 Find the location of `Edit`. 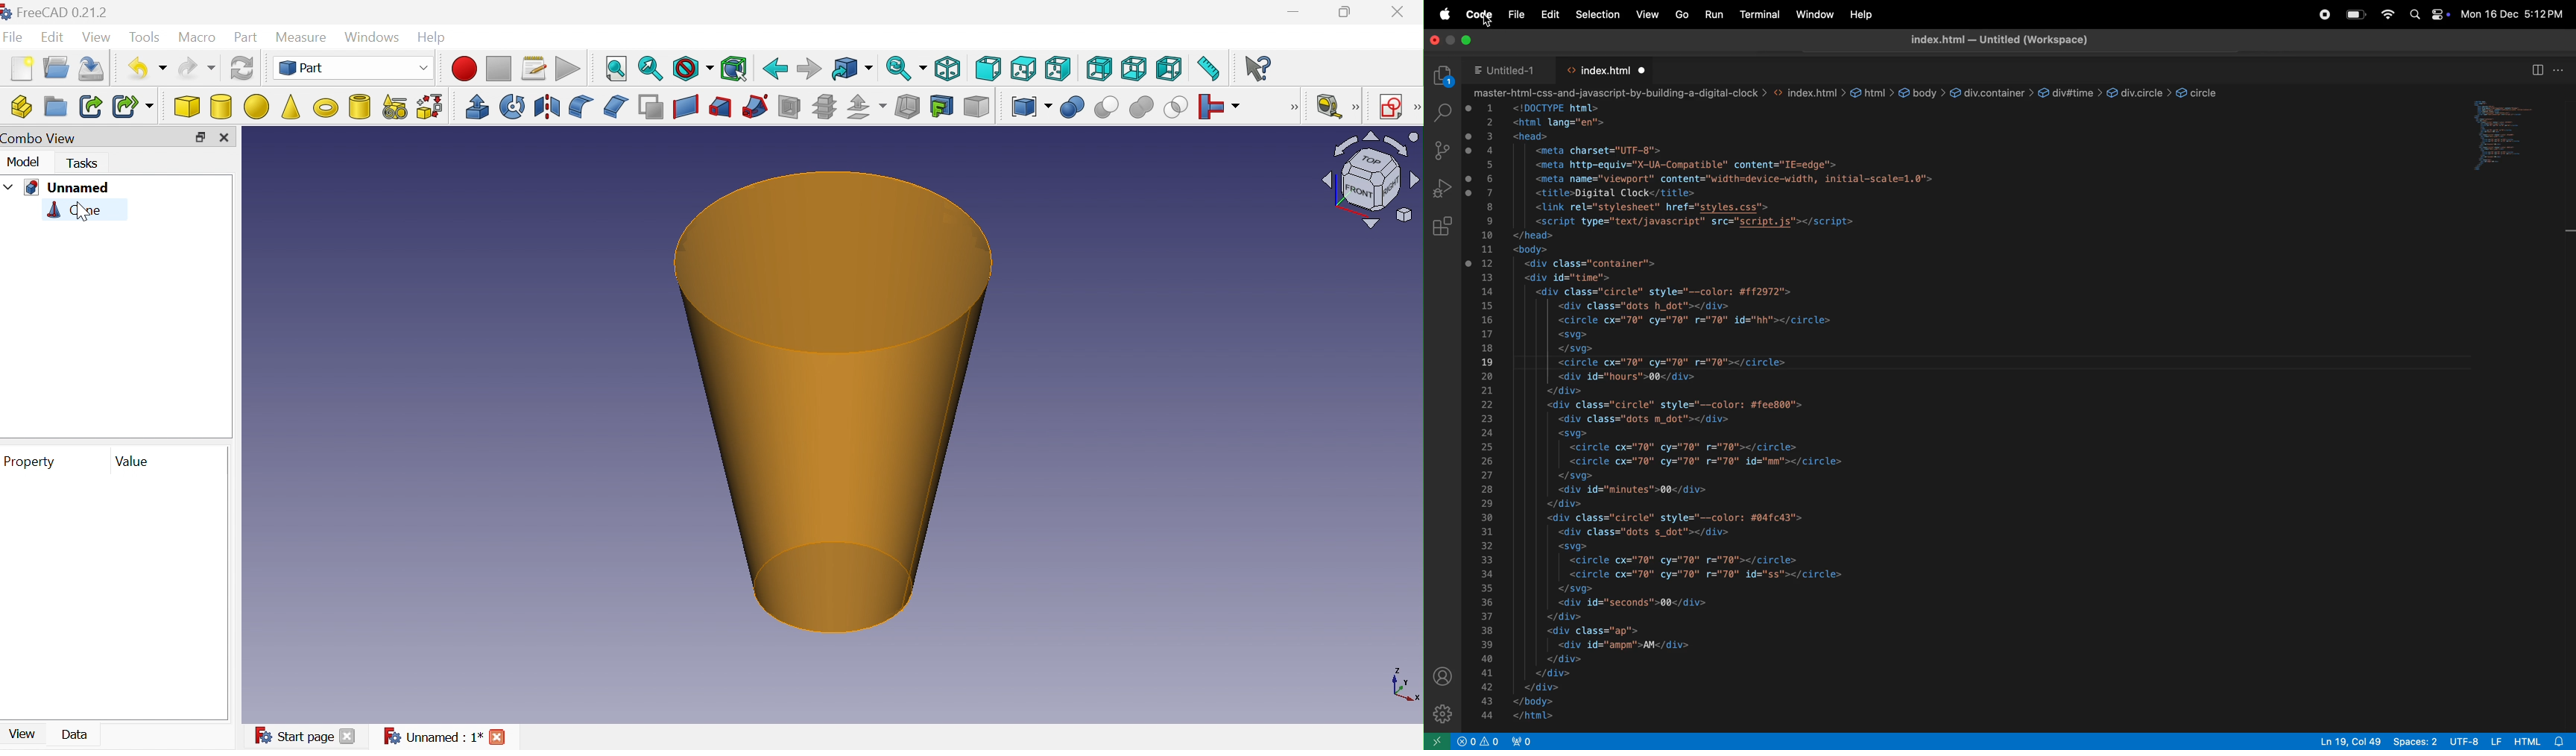

Edit is located at coordinates (53, 38).